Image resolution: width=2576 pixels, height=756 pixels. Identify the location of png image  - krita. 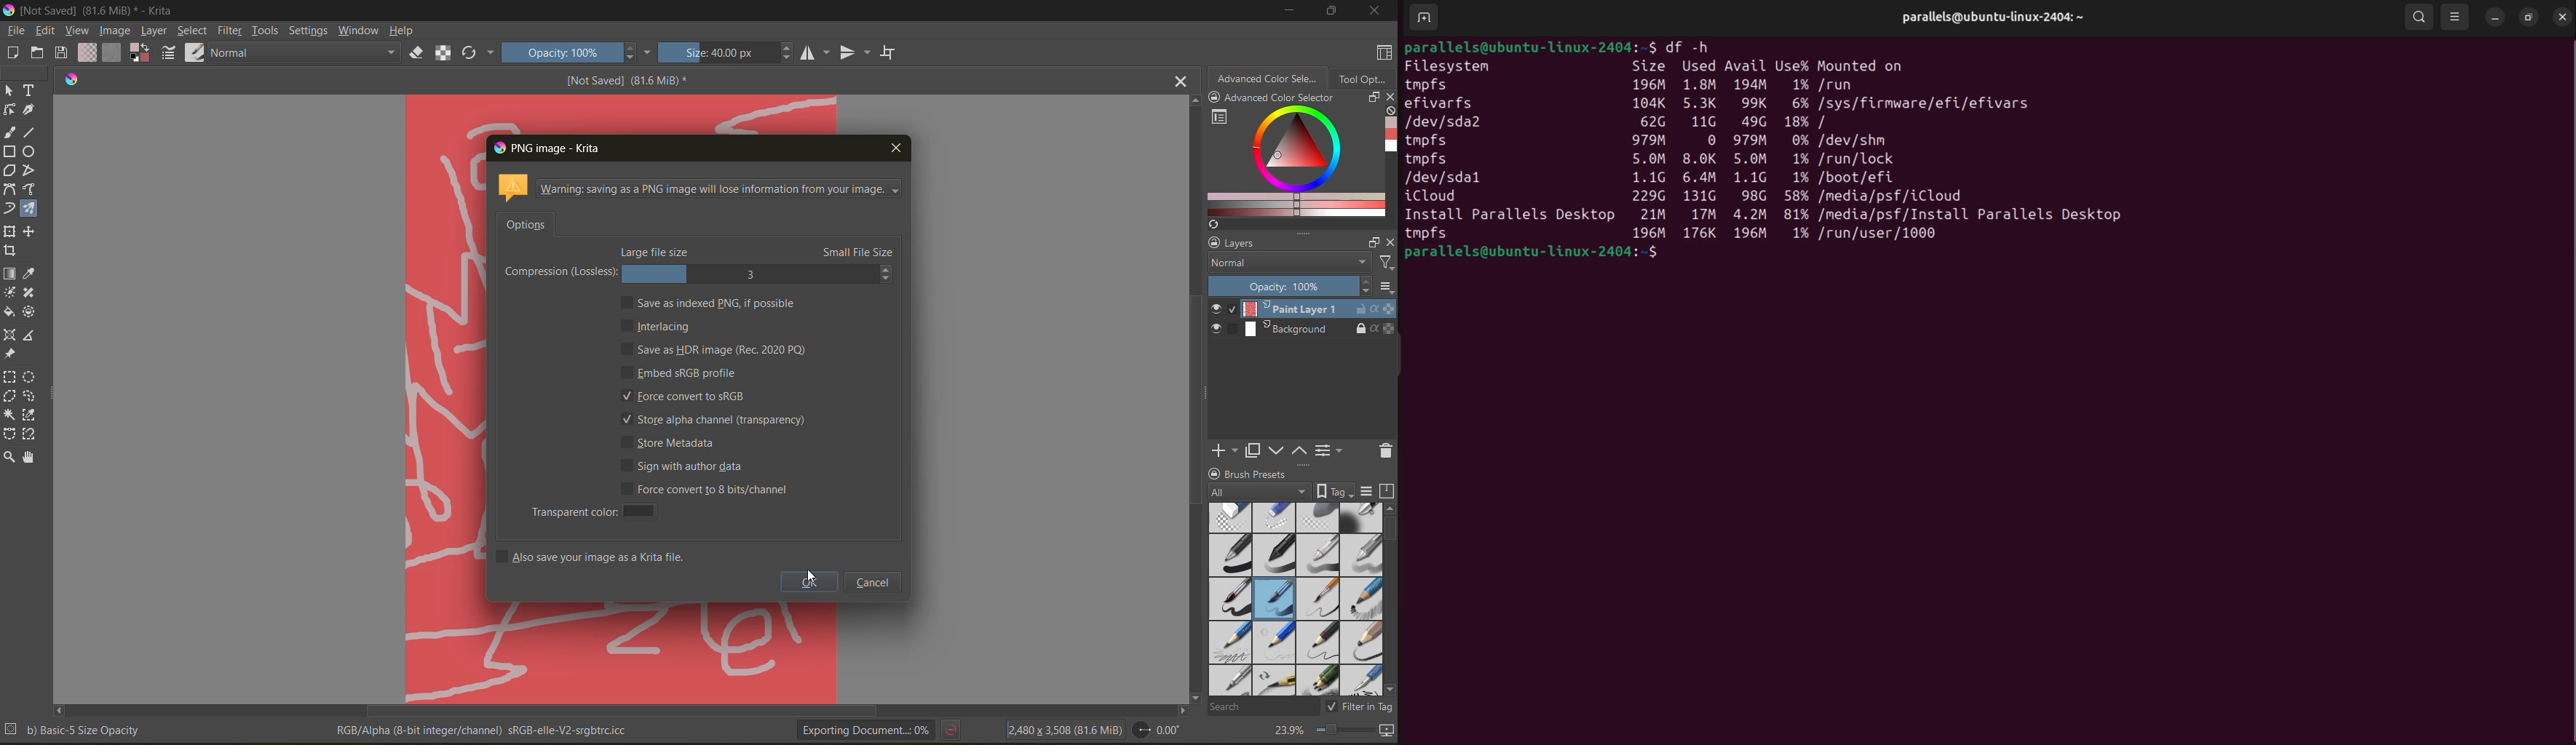
(551, 150).